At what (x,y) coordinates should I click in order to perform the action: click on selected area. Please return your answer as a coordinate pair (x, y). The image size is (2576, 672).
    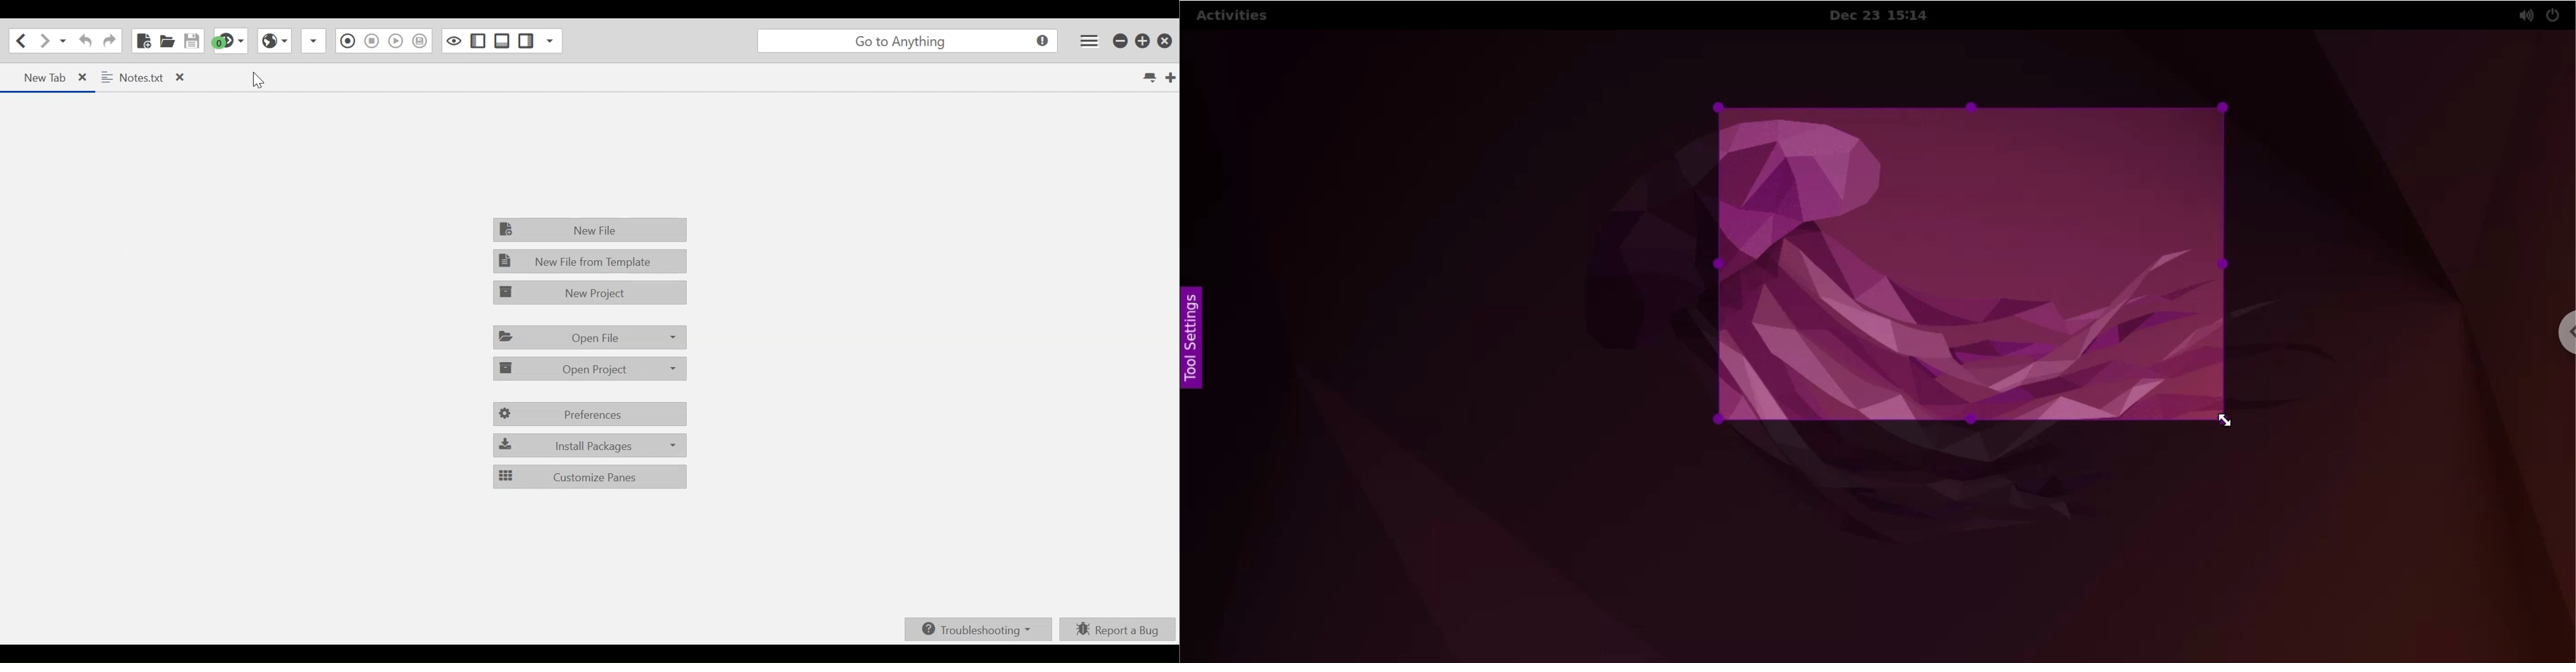
    Looking at the image, I should click on (1969, 265).